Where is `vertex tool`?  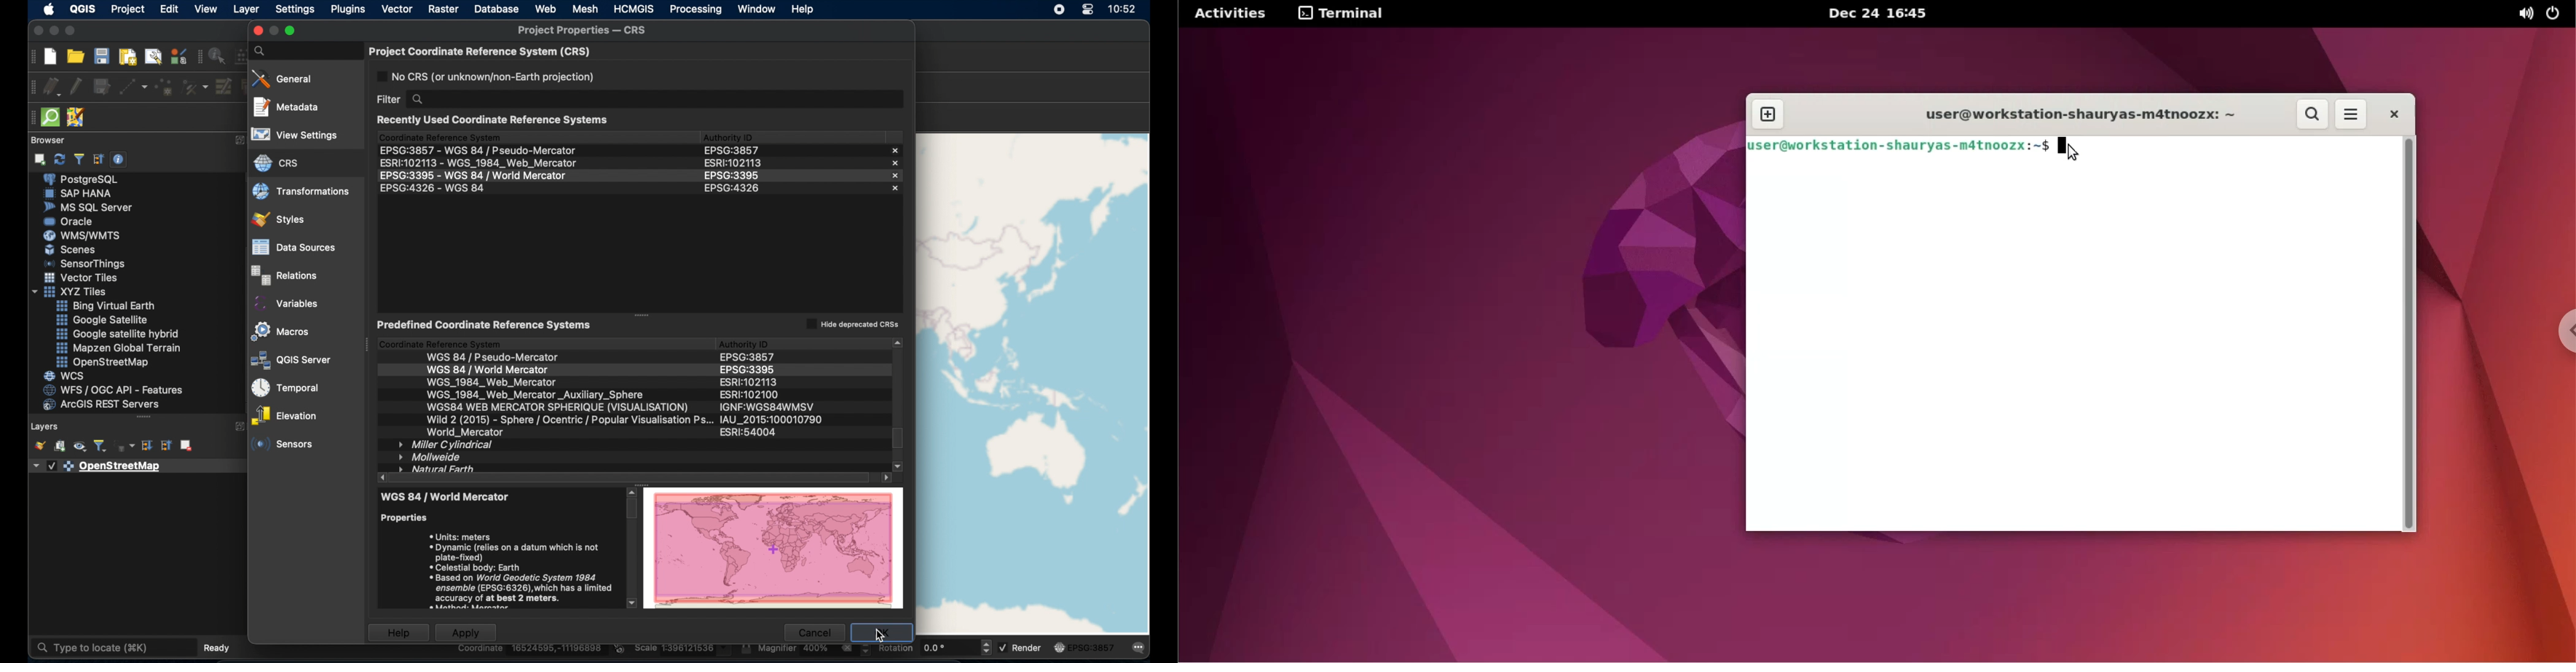
vertex tool is located at coordinates (196, 87).